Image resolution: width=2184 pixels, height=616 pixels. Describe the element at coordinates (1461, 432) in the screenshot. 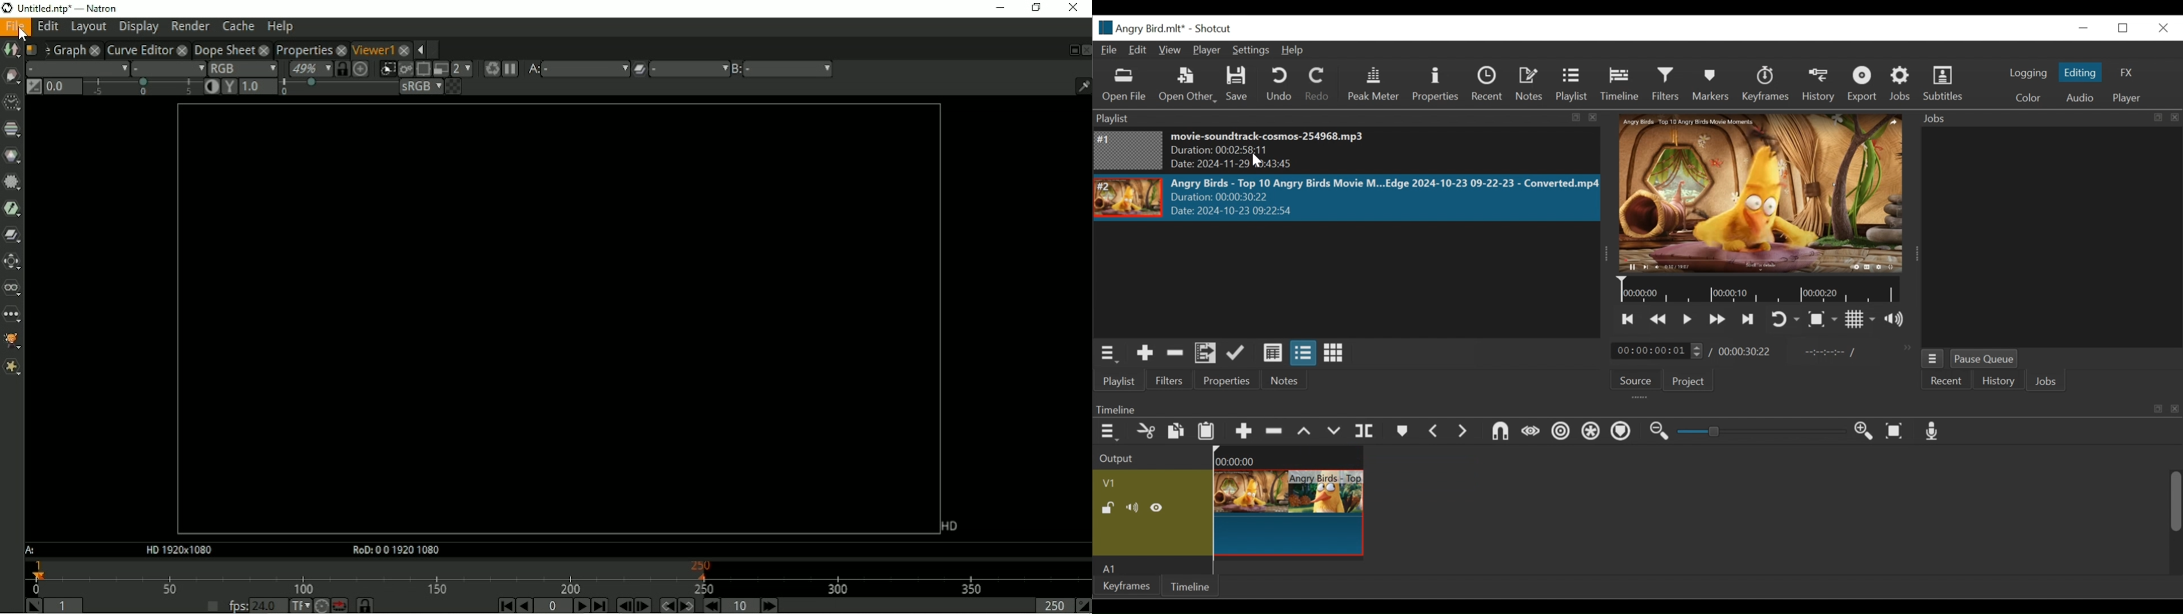

I see `Next Marker` at that location.